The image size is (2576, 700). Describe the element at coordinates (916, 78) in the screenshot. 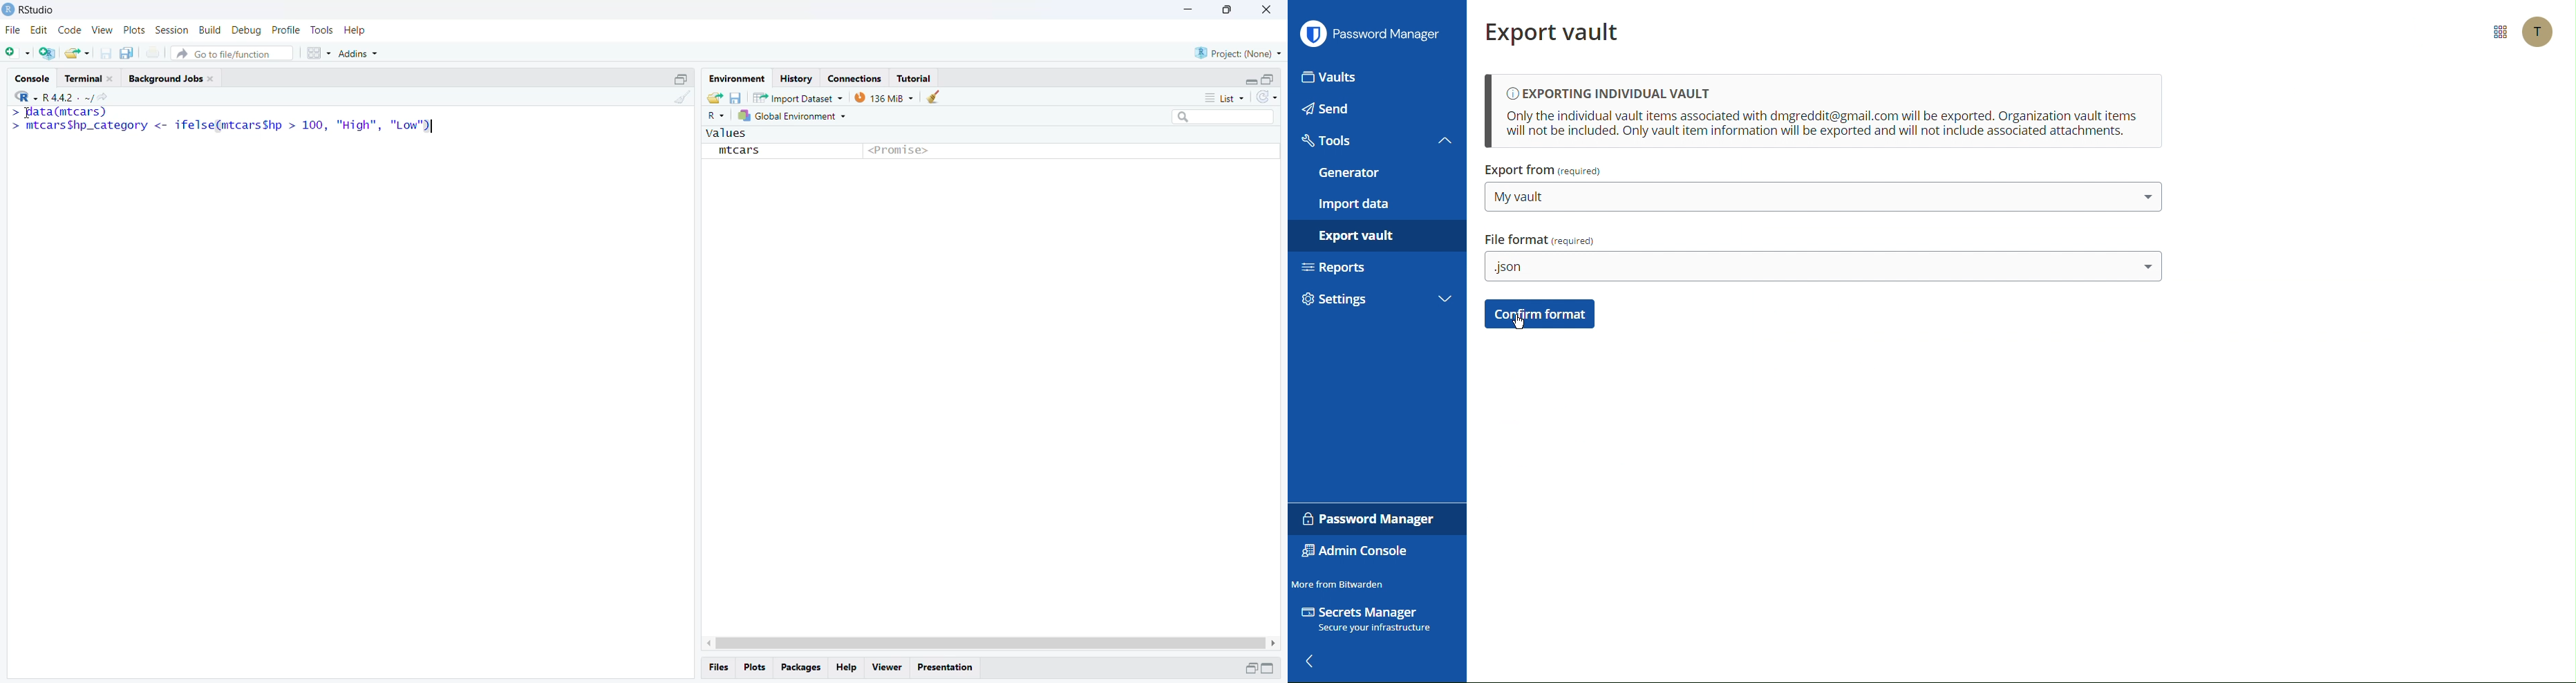

I see `Tutorial` at that location.